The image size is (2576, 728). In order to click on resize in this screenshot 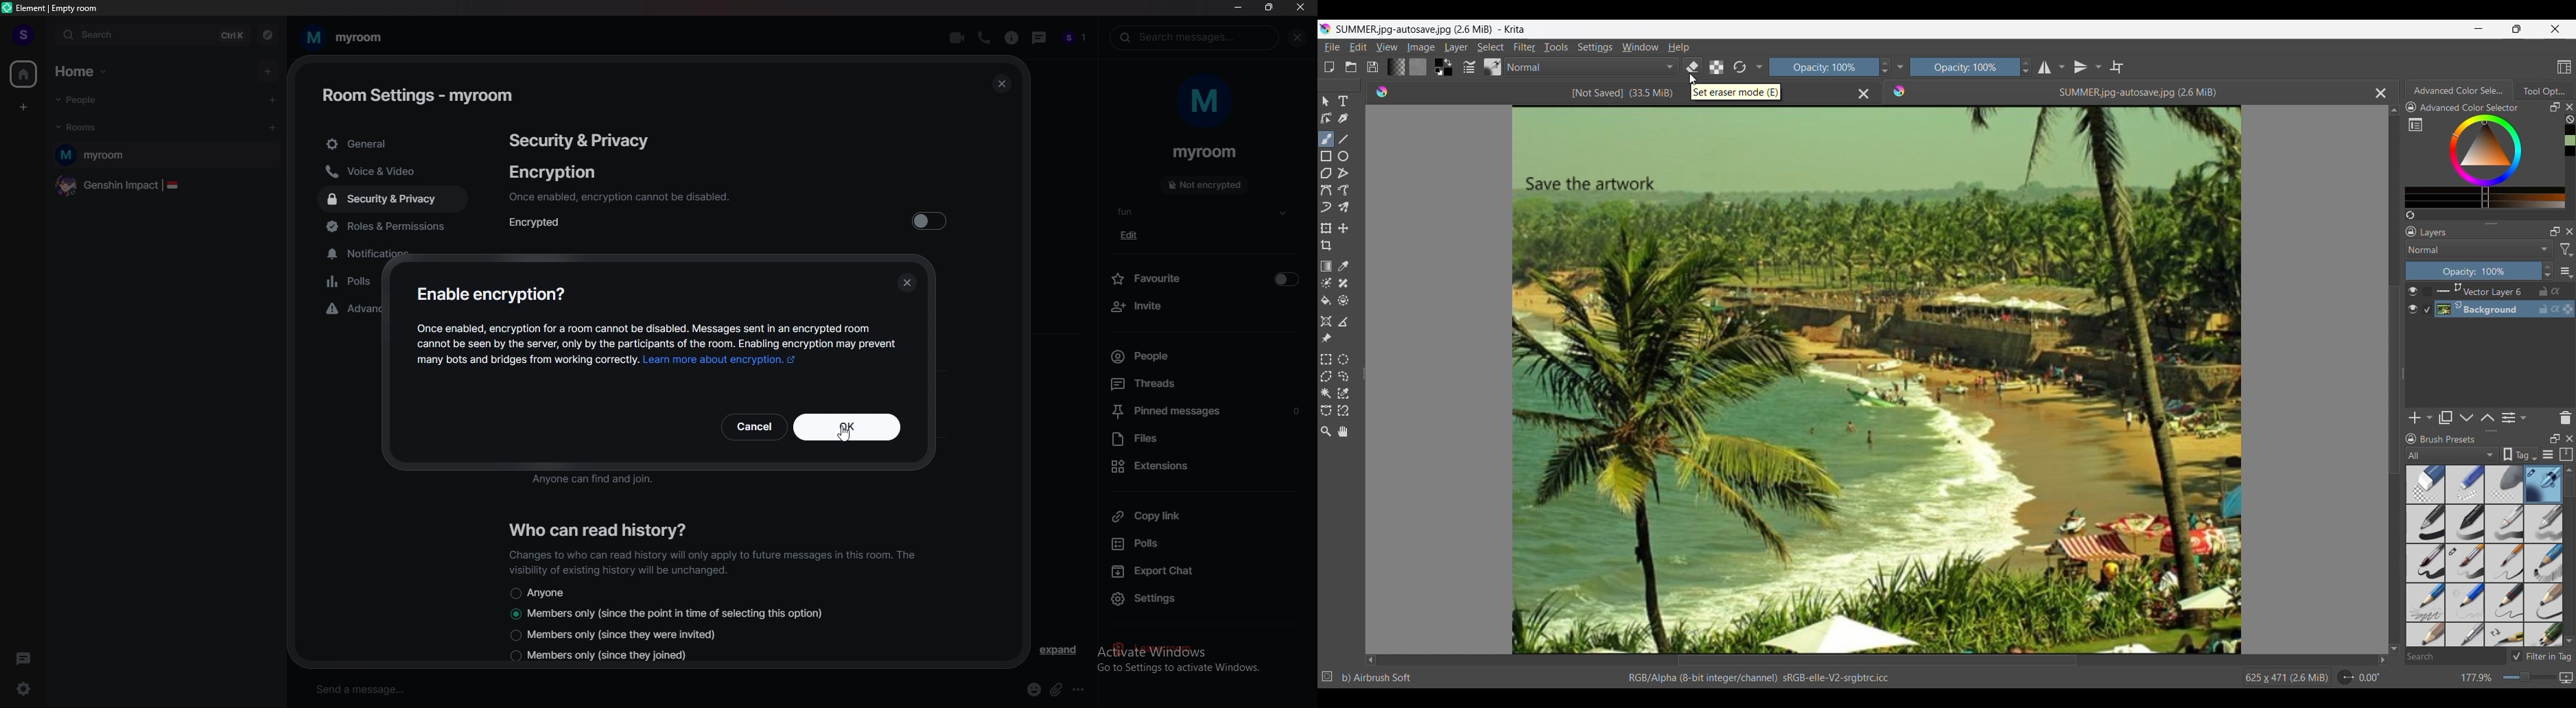, I will do `click(1269, 8)`.